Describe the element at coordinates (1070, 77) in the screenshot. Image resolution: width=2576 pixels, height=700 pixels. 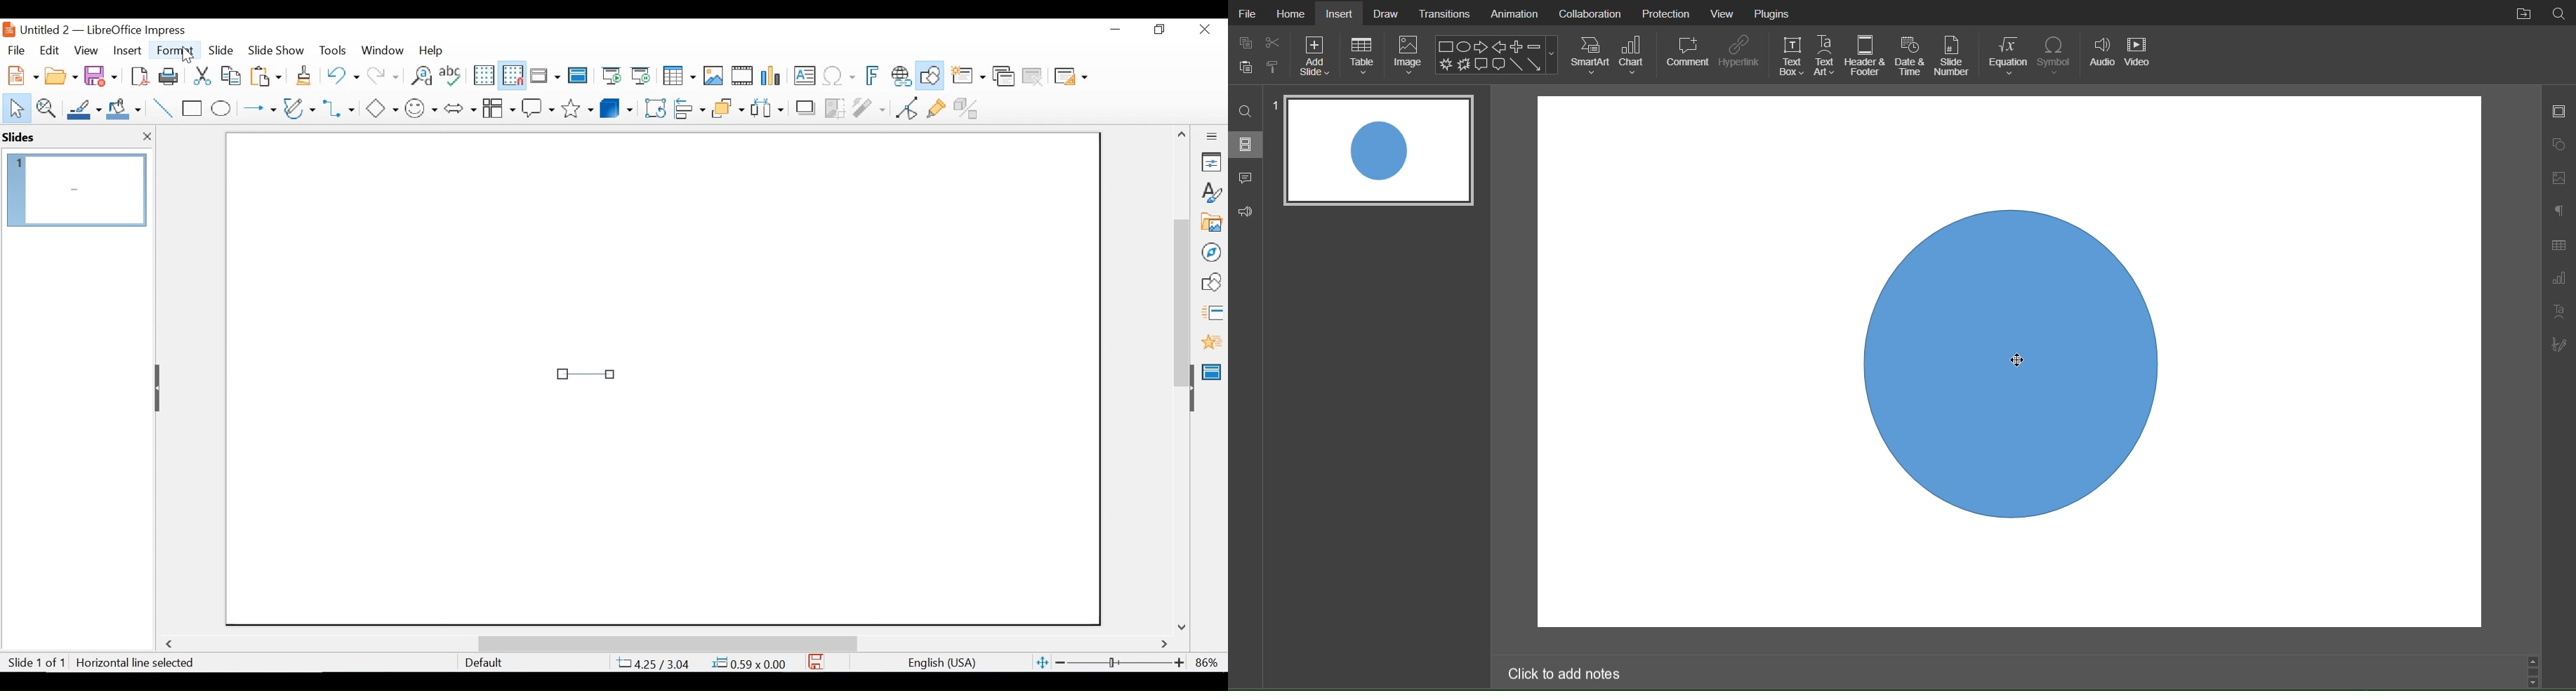
I see `Slide Layout` at that location.